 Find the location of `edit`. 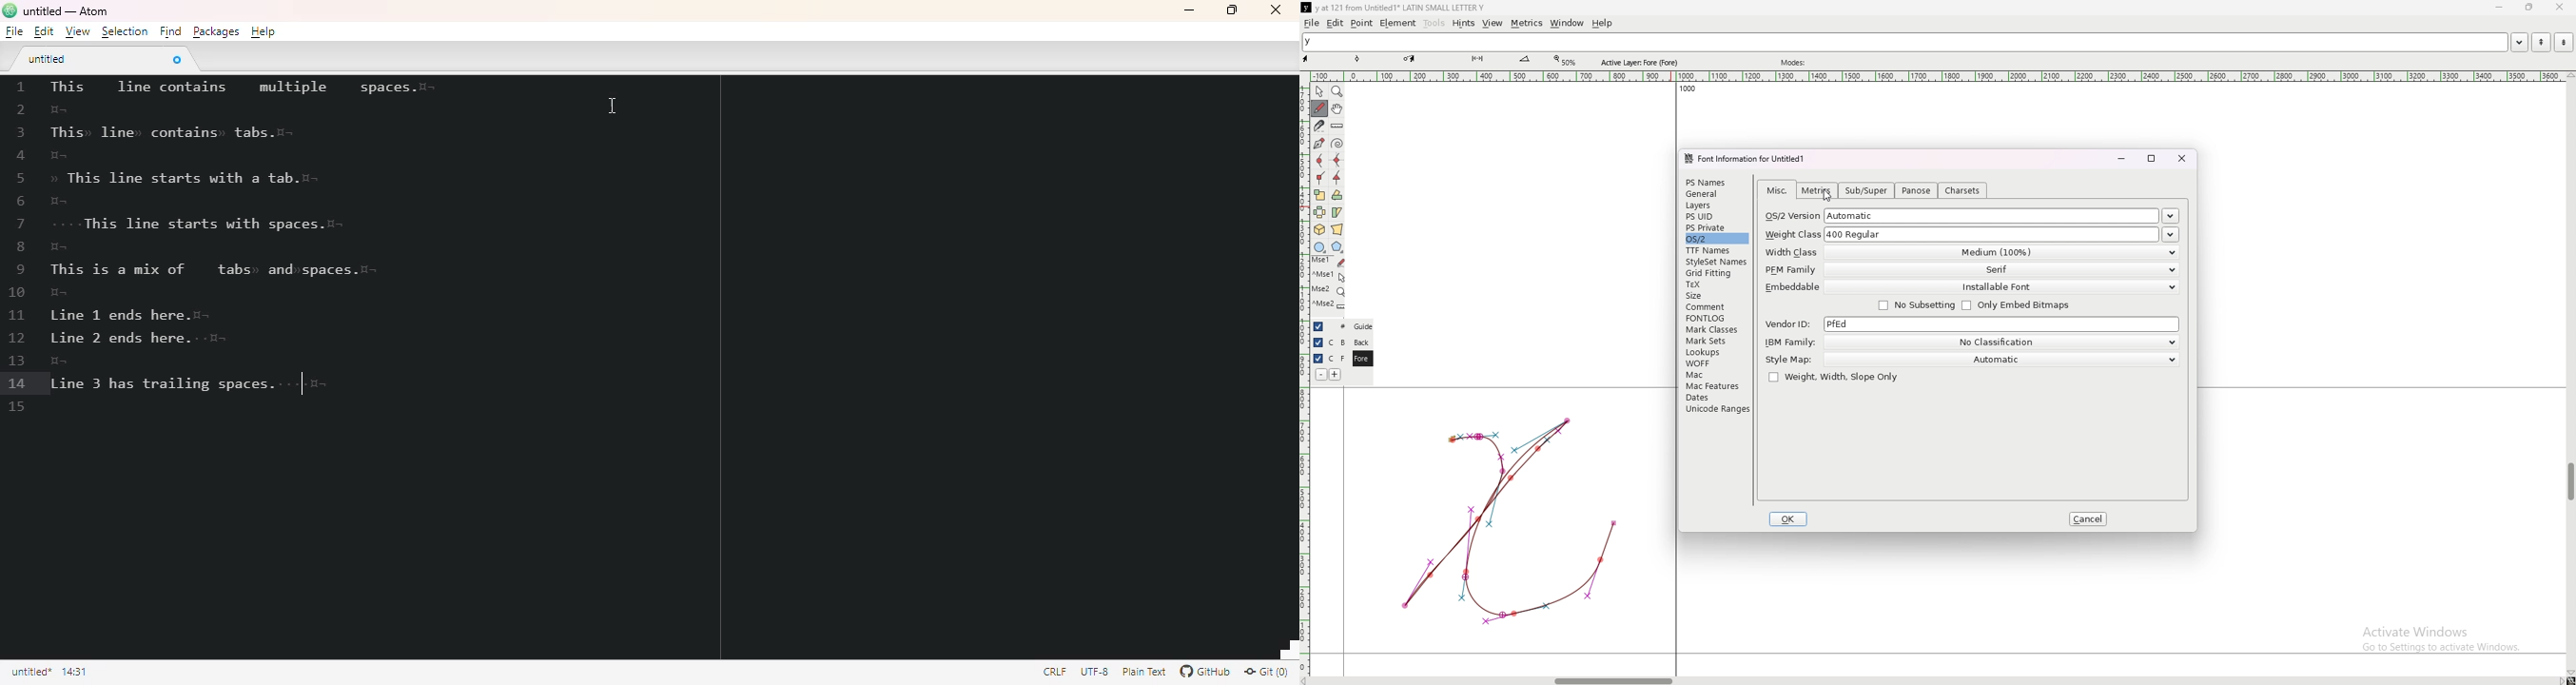

edit is located at coordinates (43, 31).